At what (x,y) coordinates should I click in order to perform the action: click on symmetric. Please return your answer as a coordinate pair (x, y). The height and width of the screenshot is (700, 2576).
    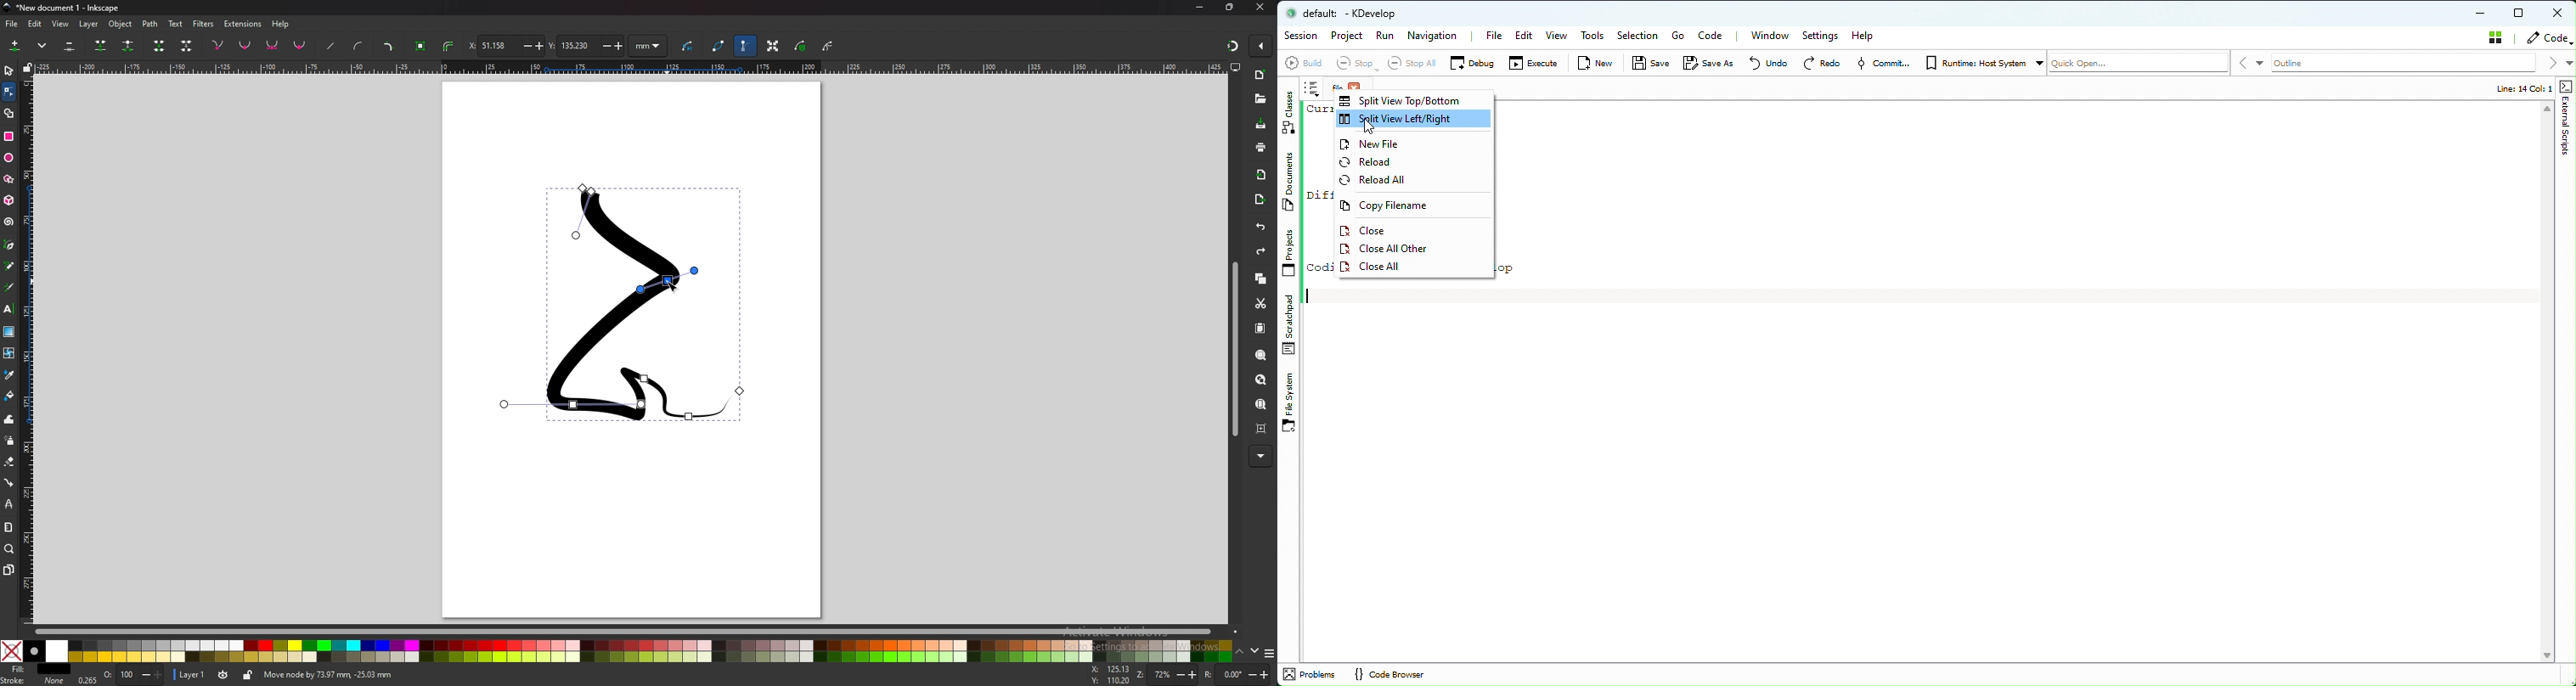
    Looking at the image, I should click on (273, 46).